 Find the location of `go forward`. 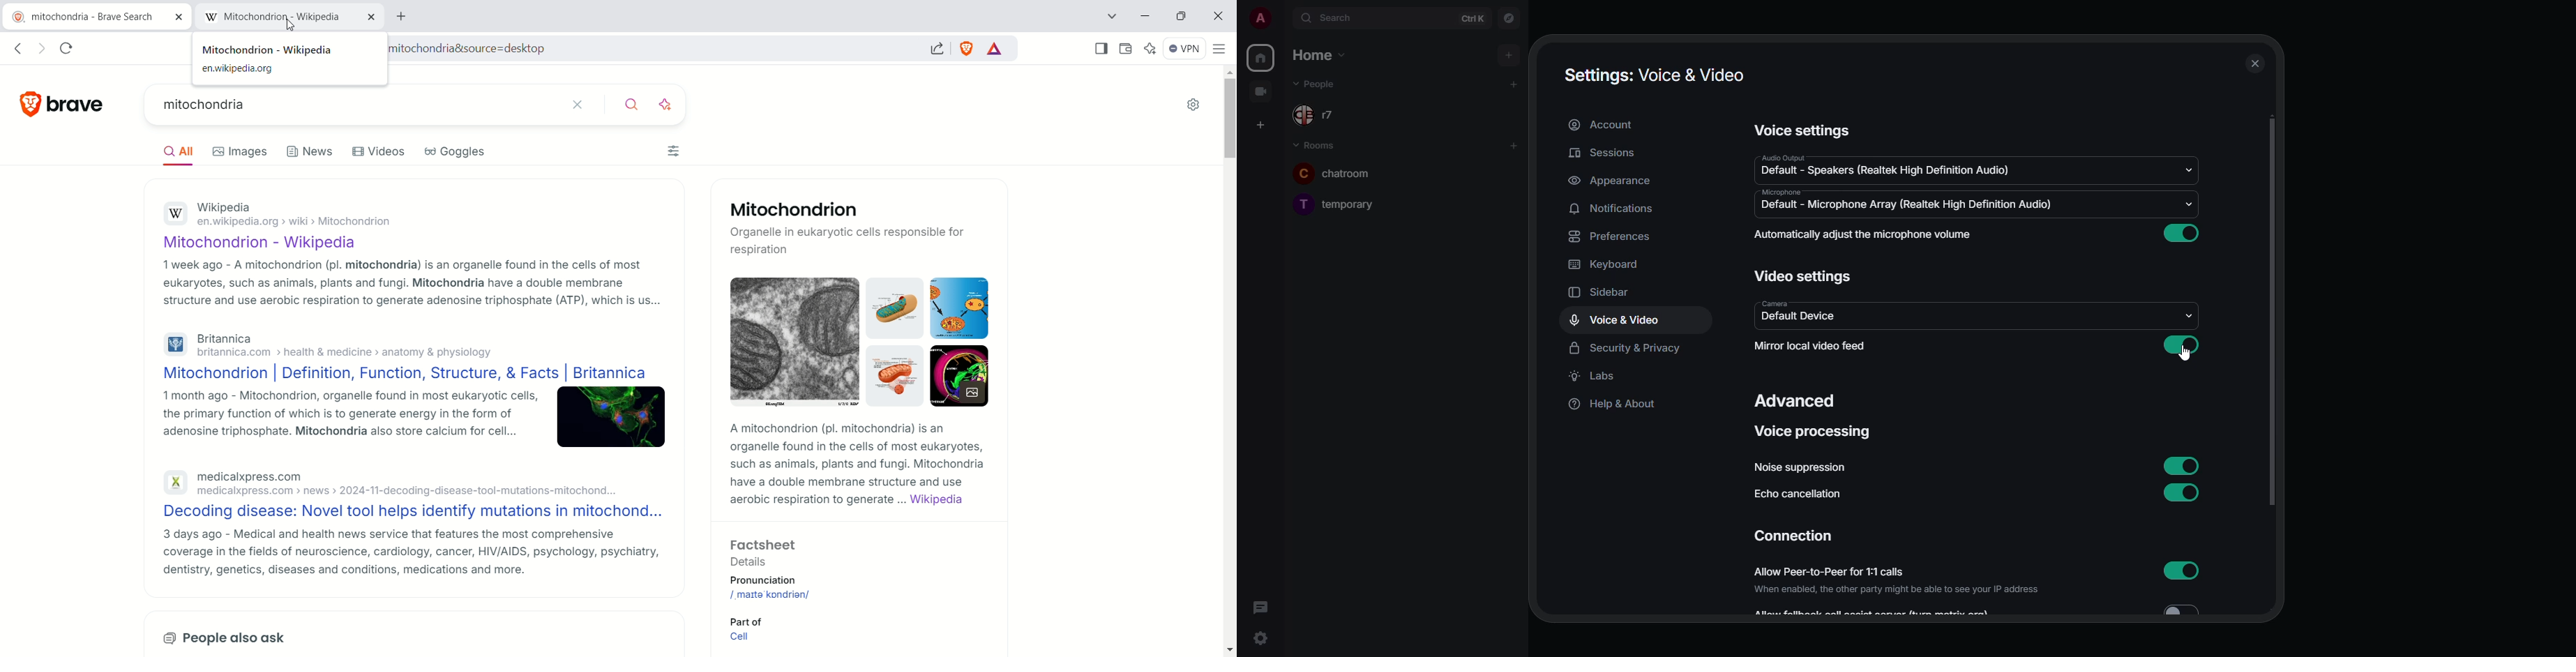

go forward is located at coordinates (44, 46).